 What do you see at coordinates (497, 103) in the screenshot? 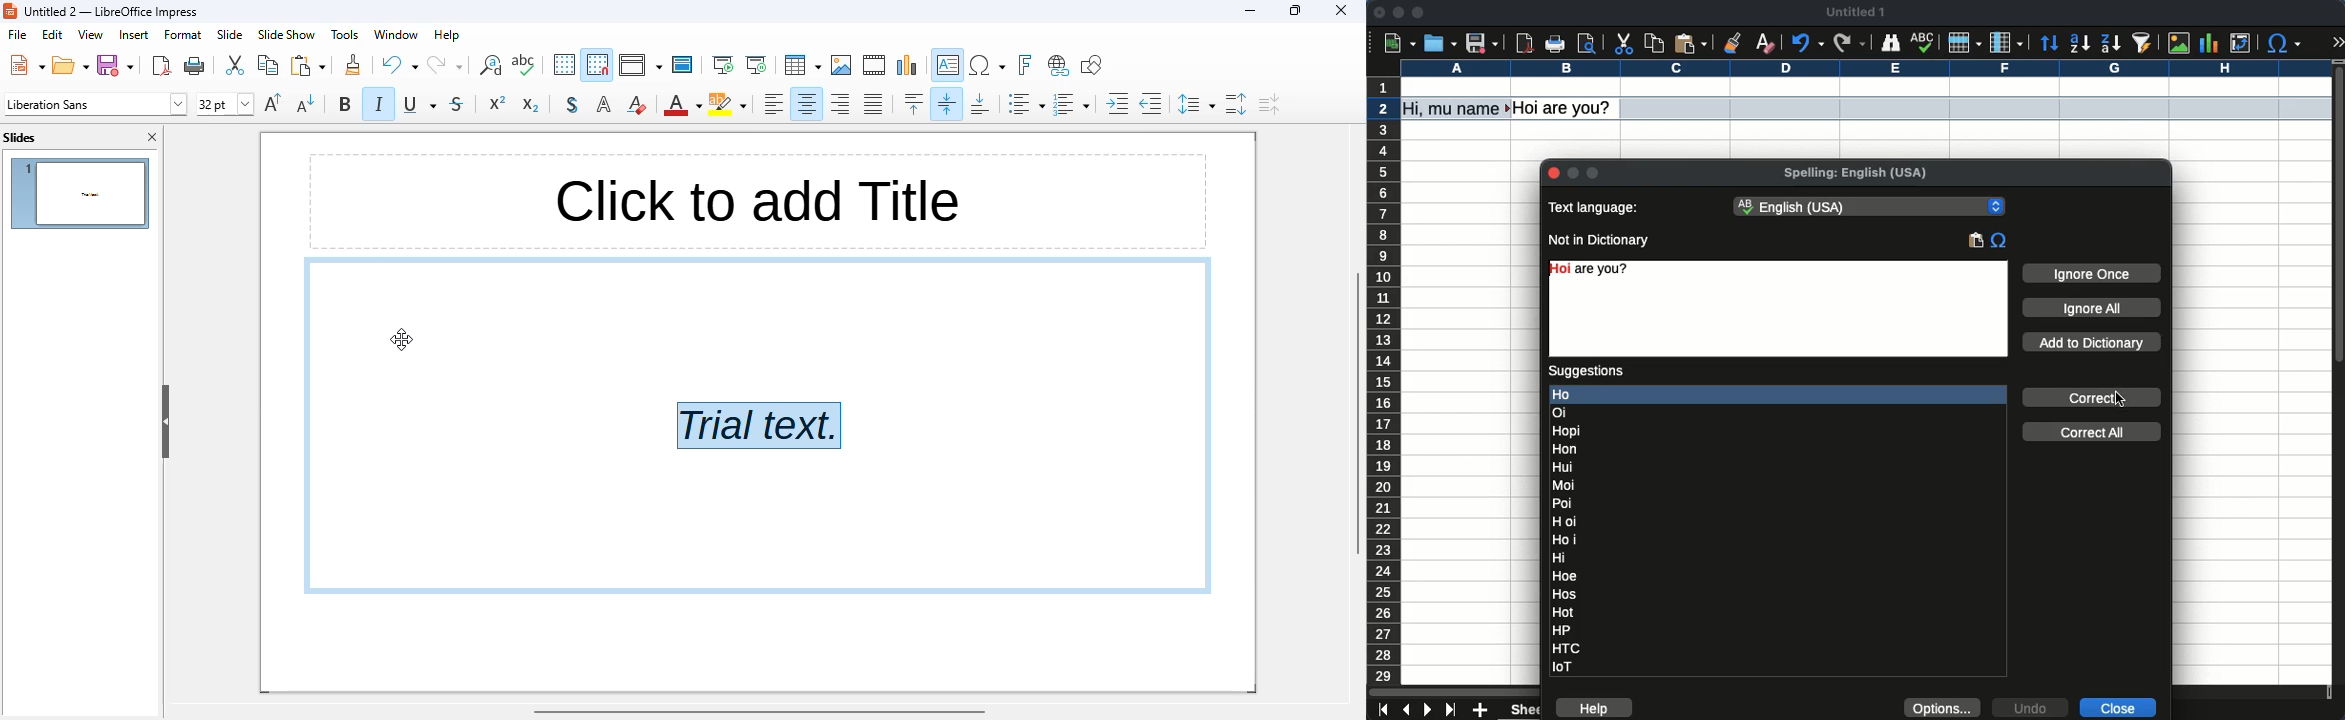
I see `superscript` at bounding box center [497, 103].